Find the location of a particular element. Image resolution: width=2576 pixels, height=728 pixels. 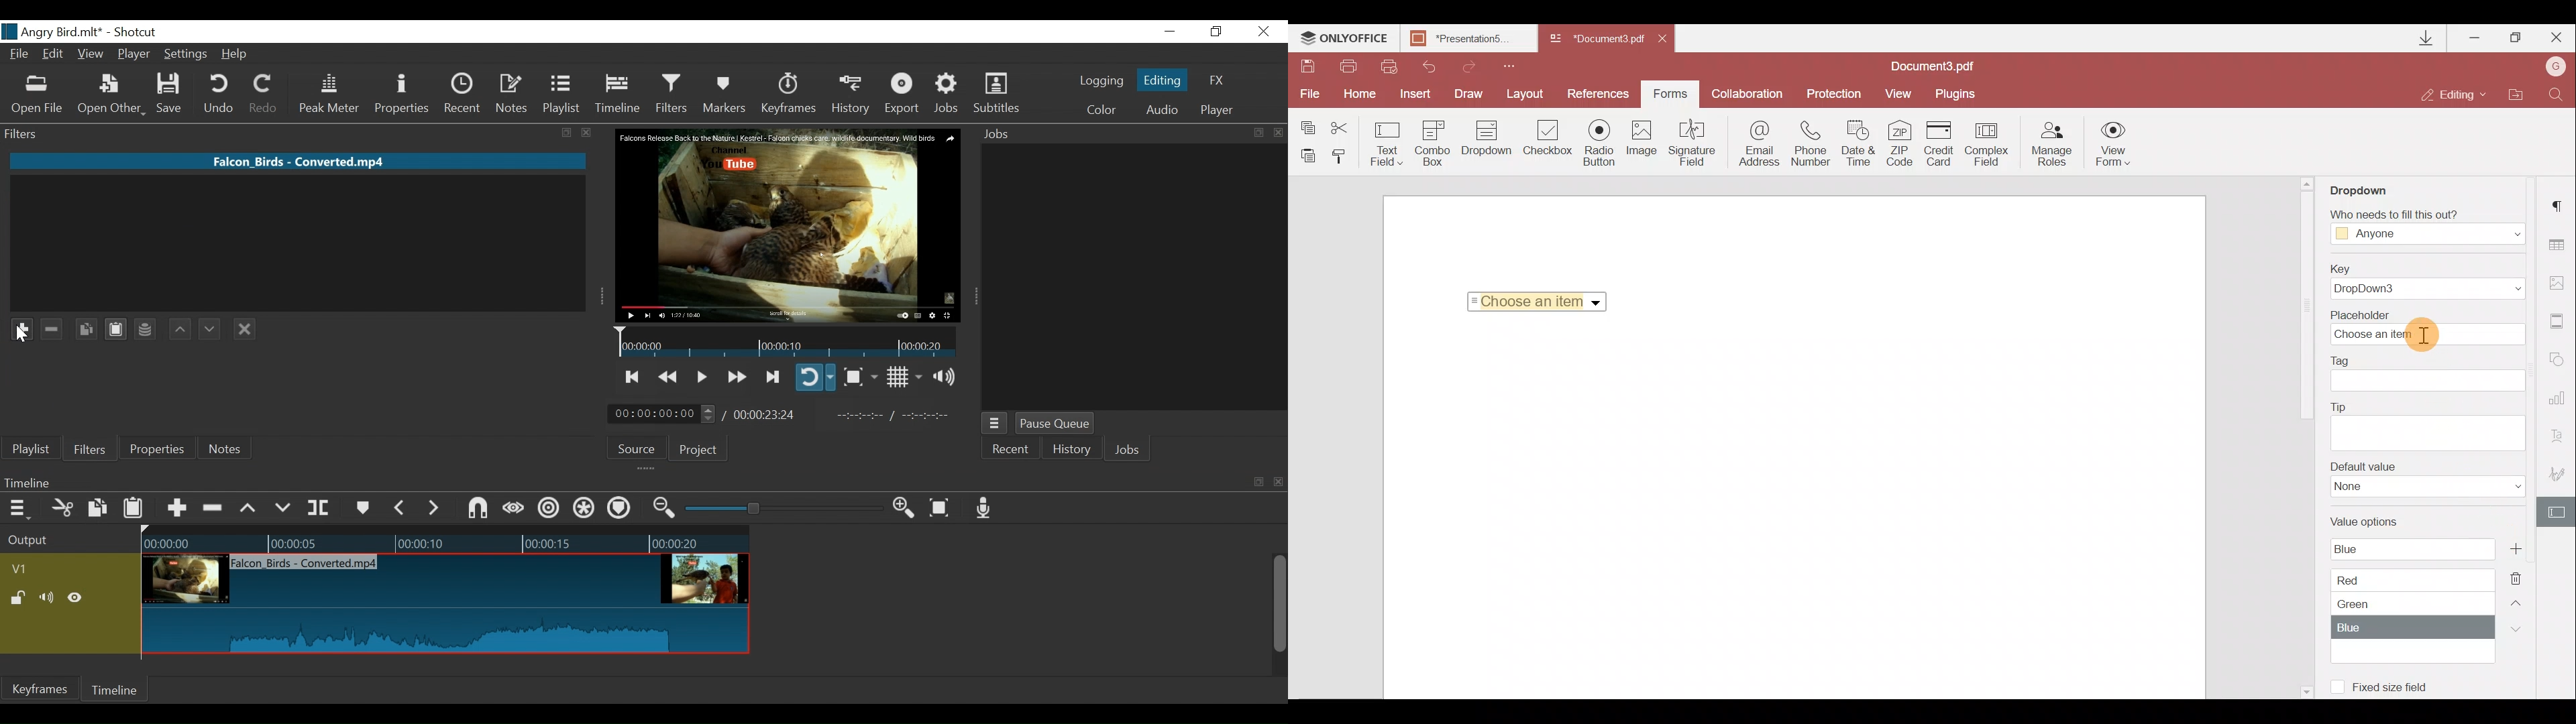

Forms is located at coordinates (1670, 94).